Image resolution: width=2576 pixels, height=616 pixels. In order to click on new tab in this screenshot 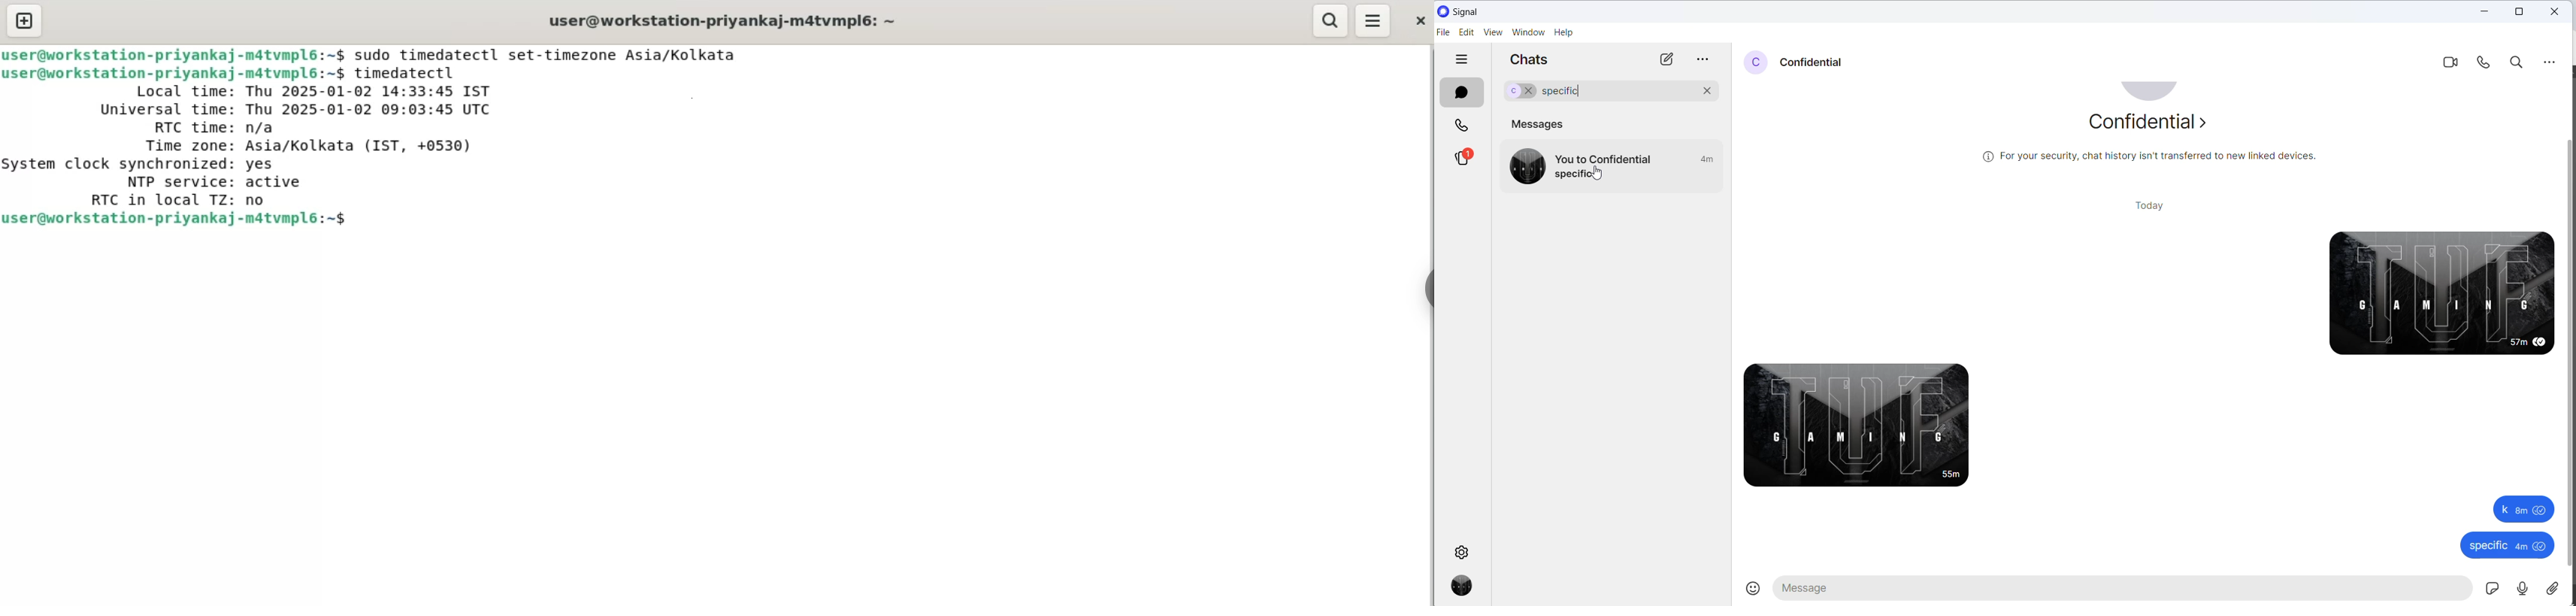, I will do `click(26, 21)`.